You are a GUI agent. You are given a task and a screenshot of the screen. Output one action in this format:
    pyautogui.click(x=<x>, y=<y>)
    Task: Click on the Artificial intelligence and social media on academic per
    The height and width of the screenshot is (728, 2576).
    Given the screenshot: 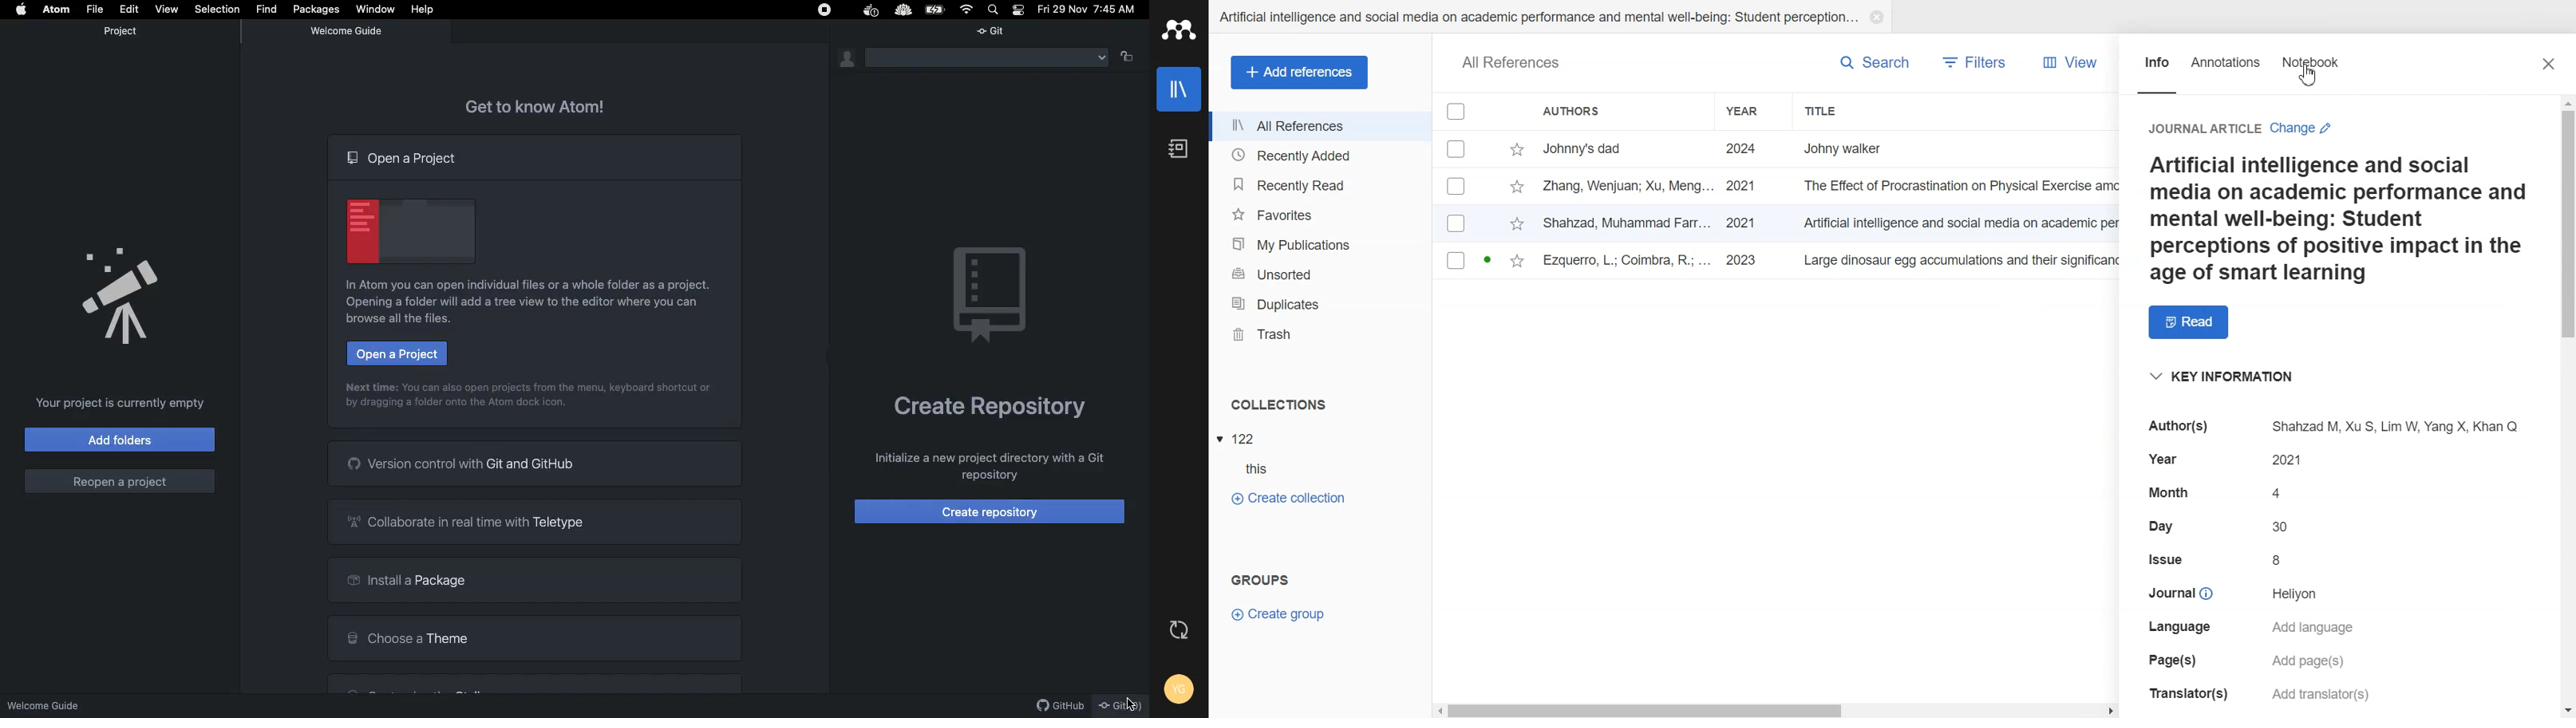 What is the action you would take?
    pyautogui.click(x=1964, y=221)
    